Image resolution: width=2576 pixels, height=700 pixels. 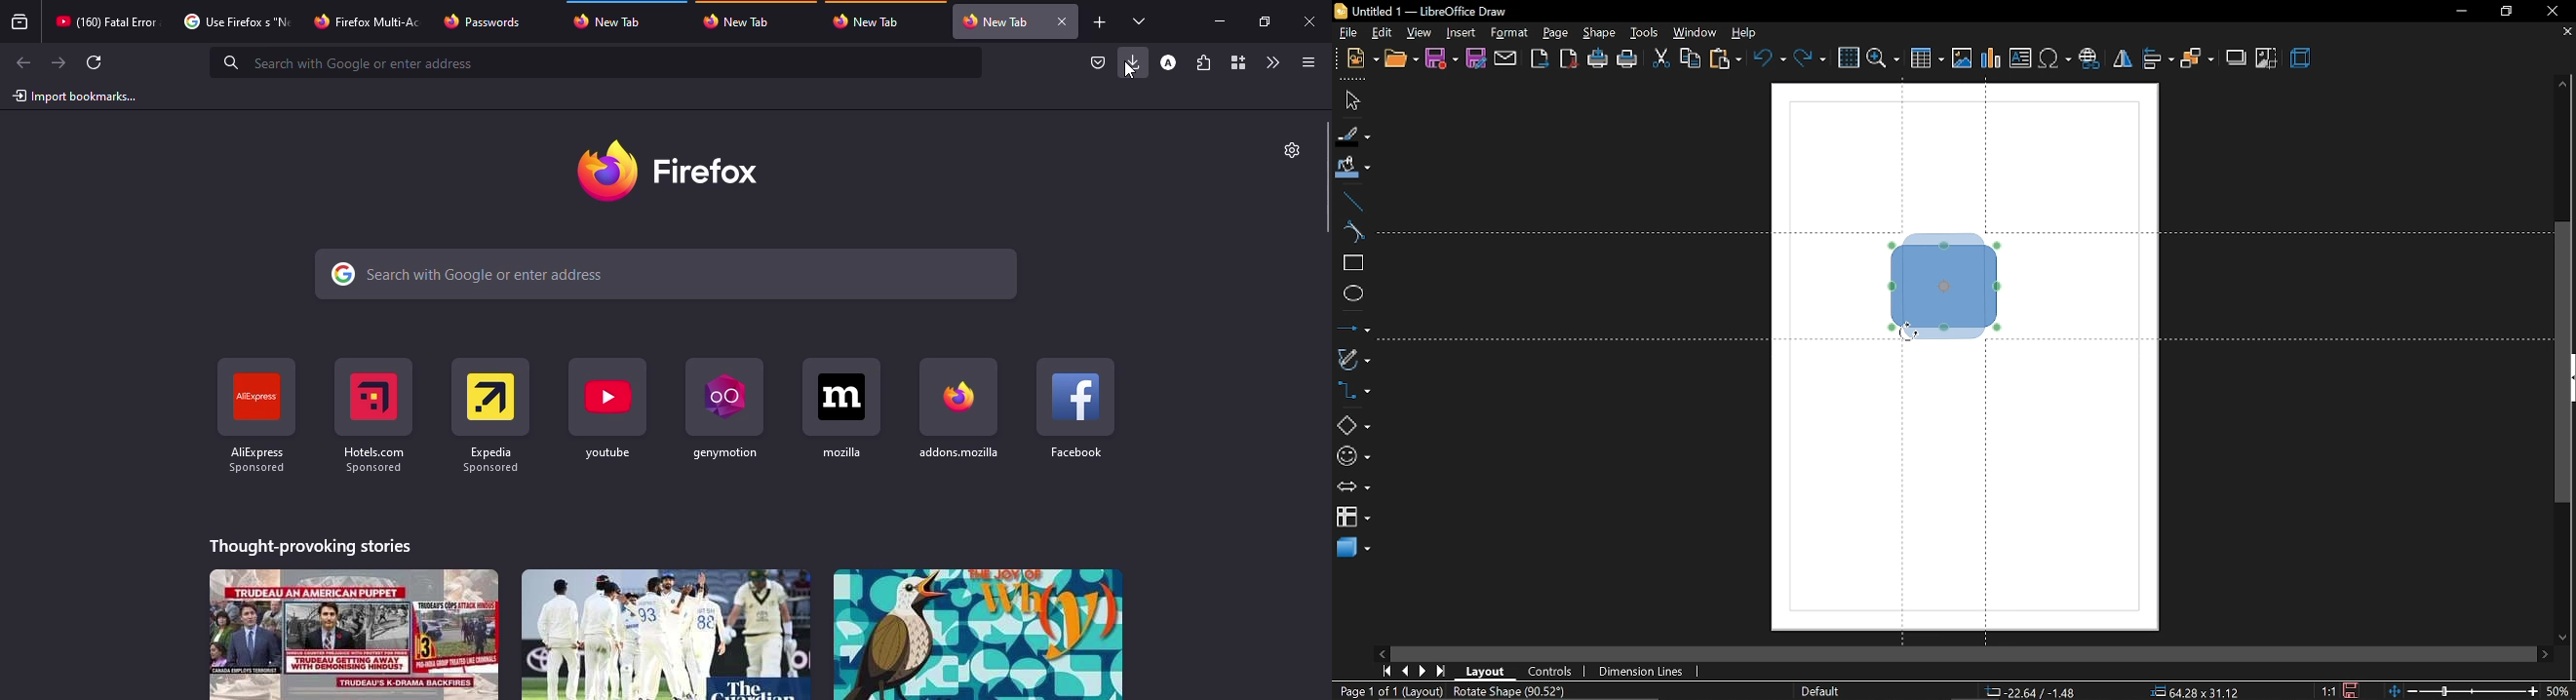 What do you see at coordinates (1382, 33) in the screenshot?
I see `edit` at bounding box center [1382, 33].